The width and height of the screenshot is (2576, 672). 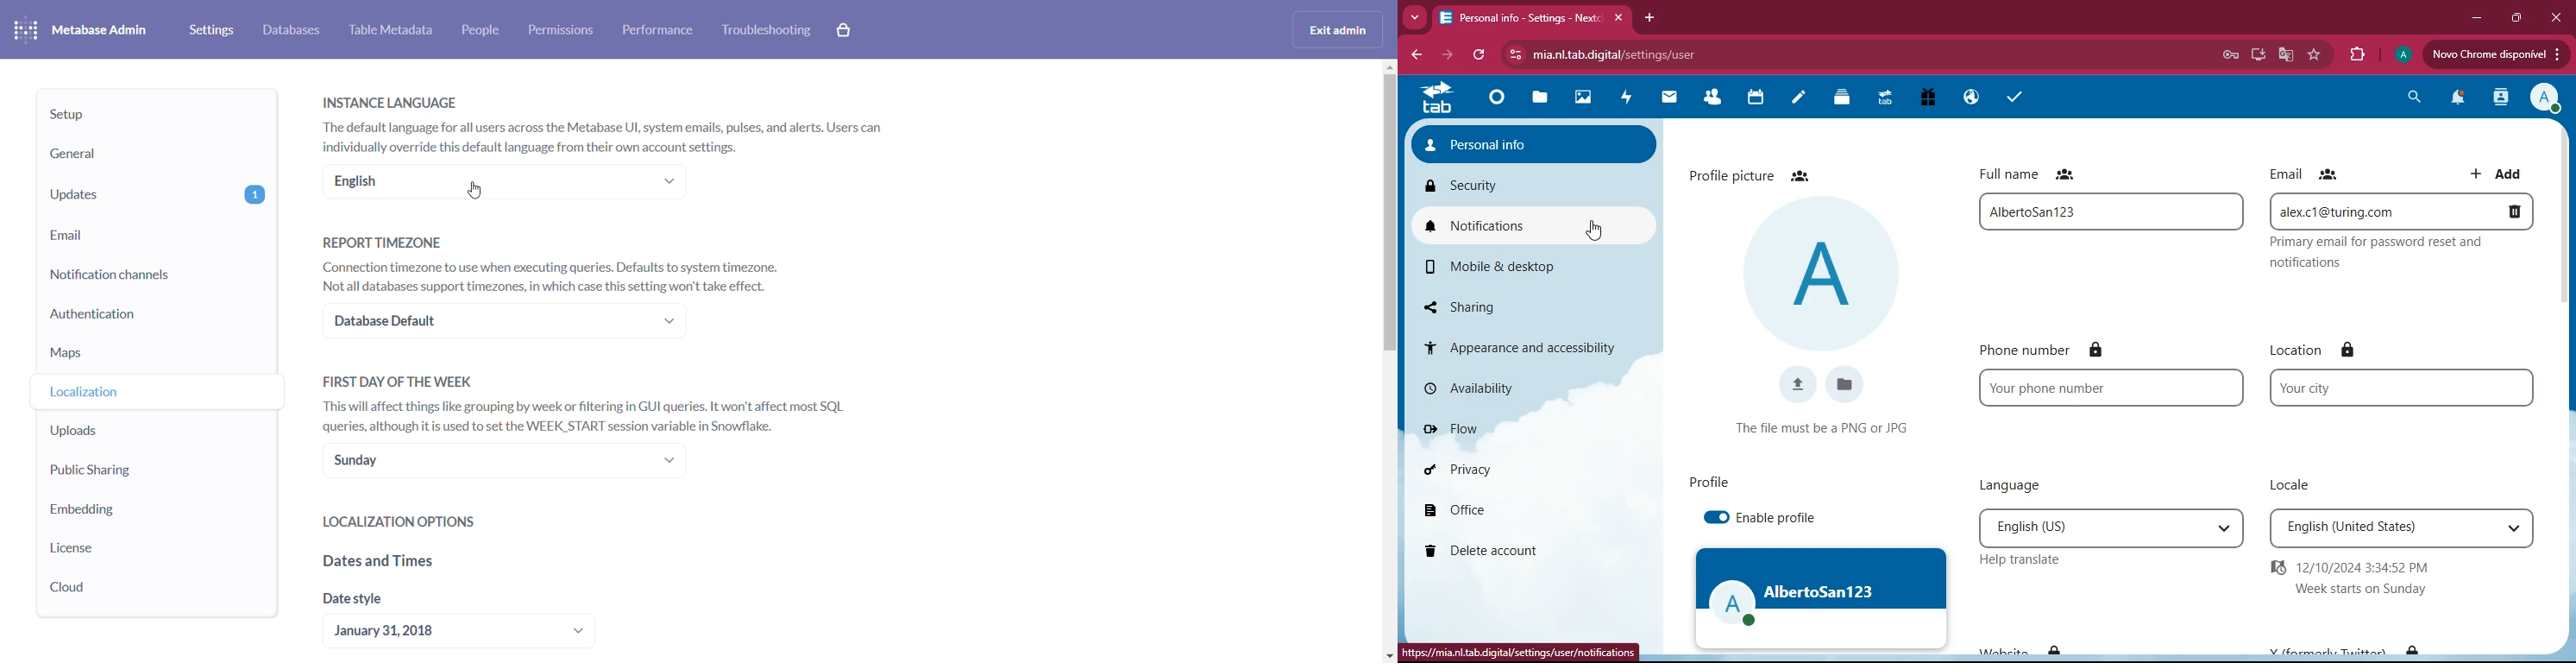 What do you see at coordinates (2253, 55) in the screenshot?
I see `desktop` at bounding box center [2253, 55].